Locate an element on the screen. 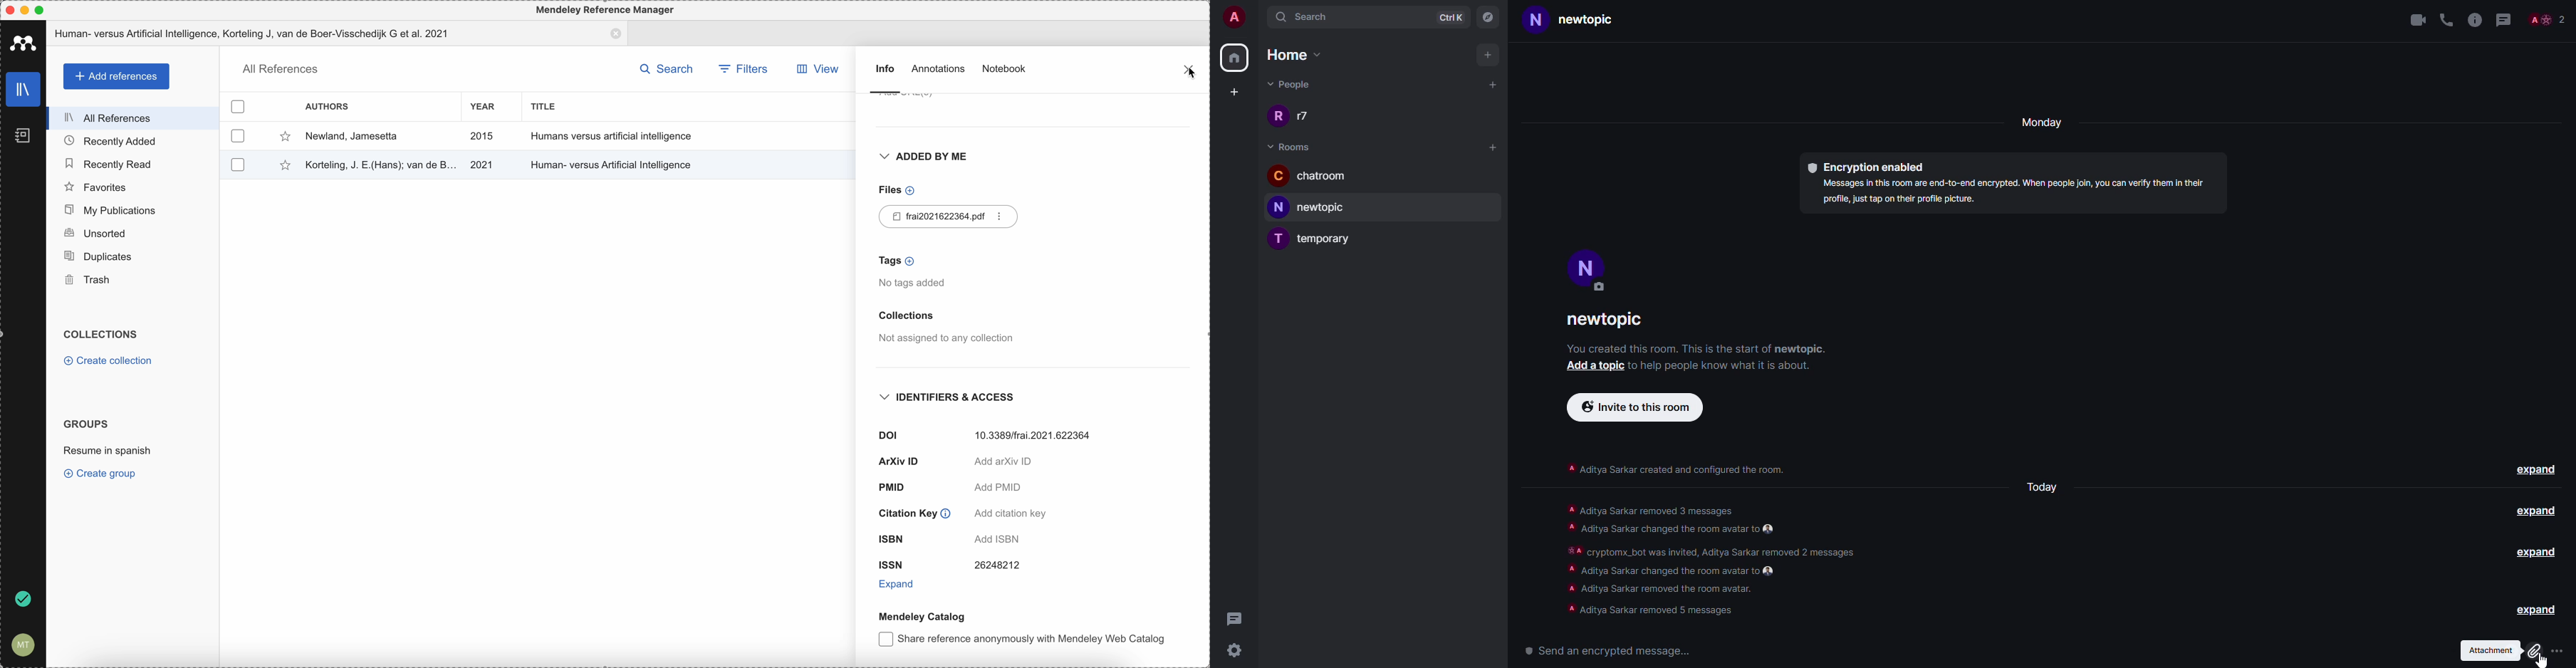  groups is located at coordinates (86, 424).